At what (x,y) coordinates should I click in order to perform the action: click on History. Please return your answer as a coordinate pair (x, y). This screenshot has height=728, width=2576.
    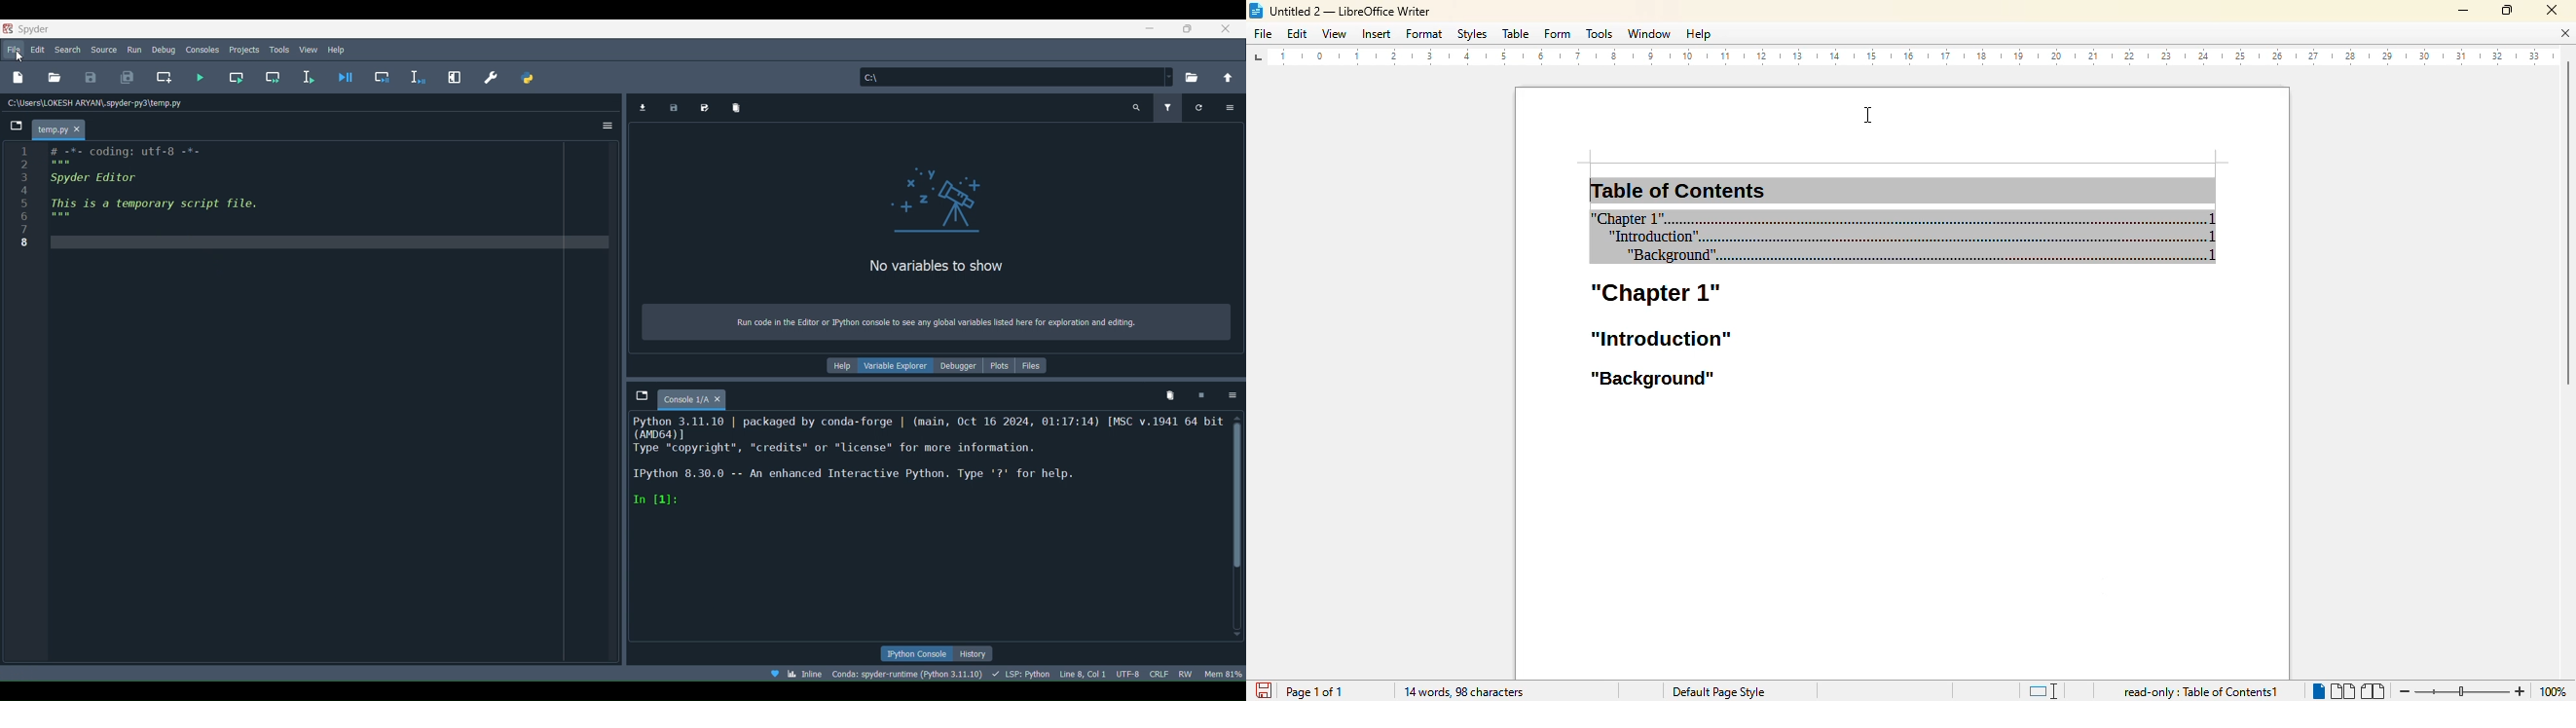
    Looking at the image, I should click on (975, 654).